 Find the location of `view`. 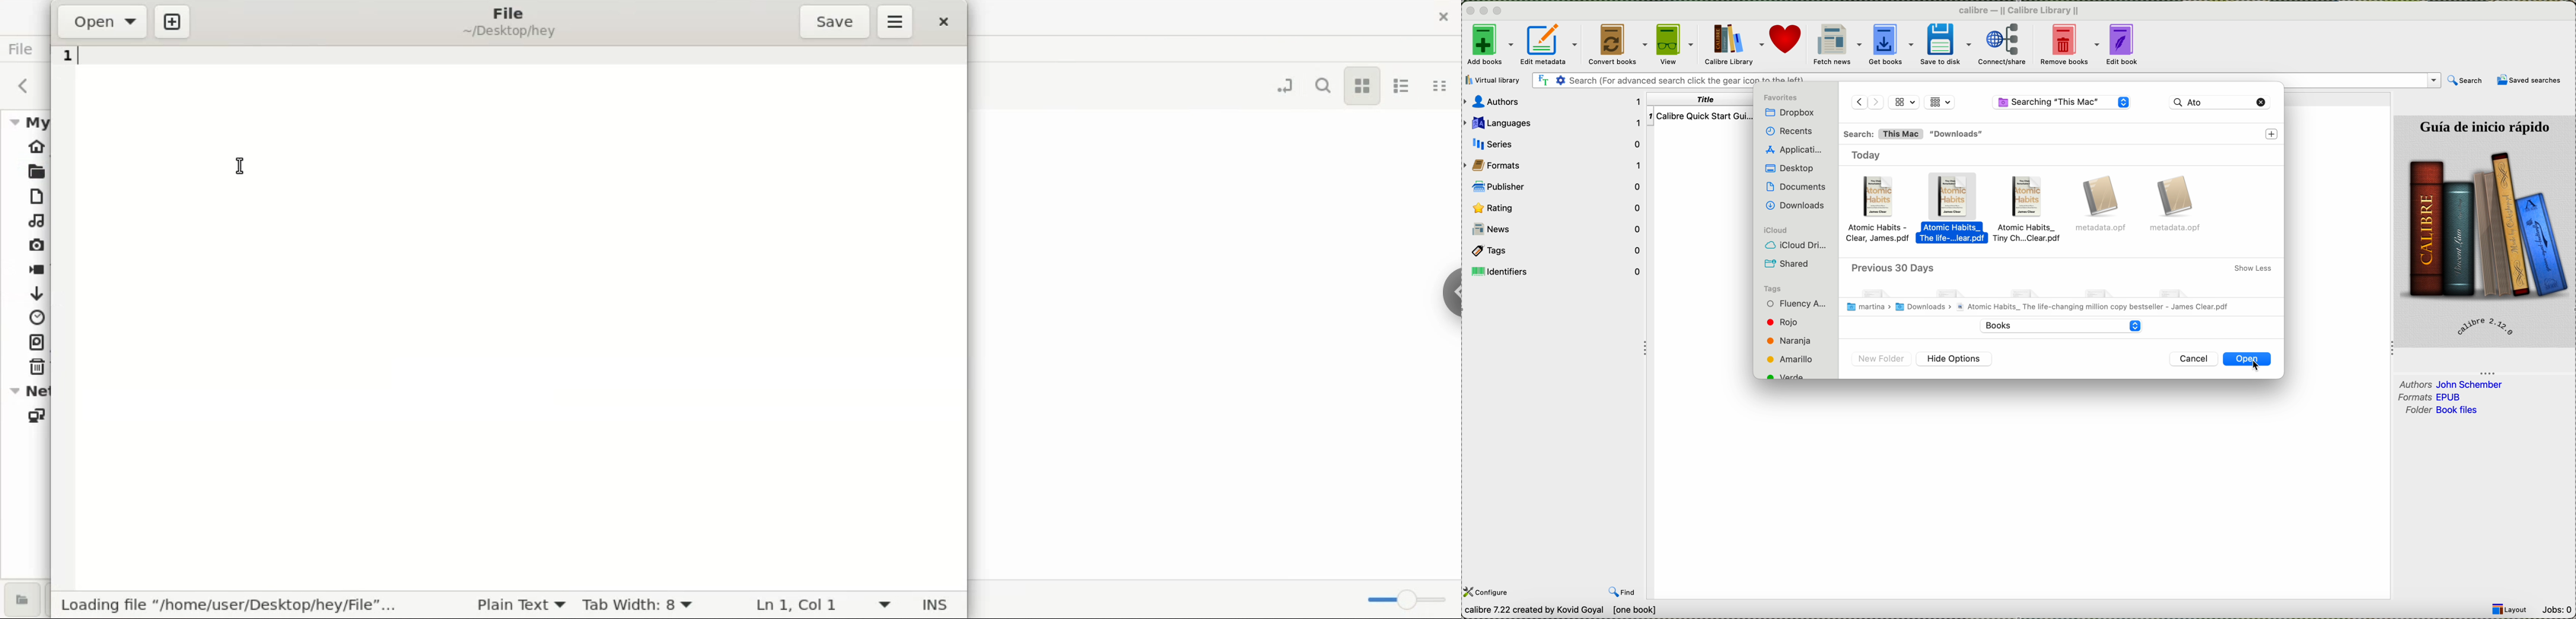

view is located at coordinates (1674, 45).